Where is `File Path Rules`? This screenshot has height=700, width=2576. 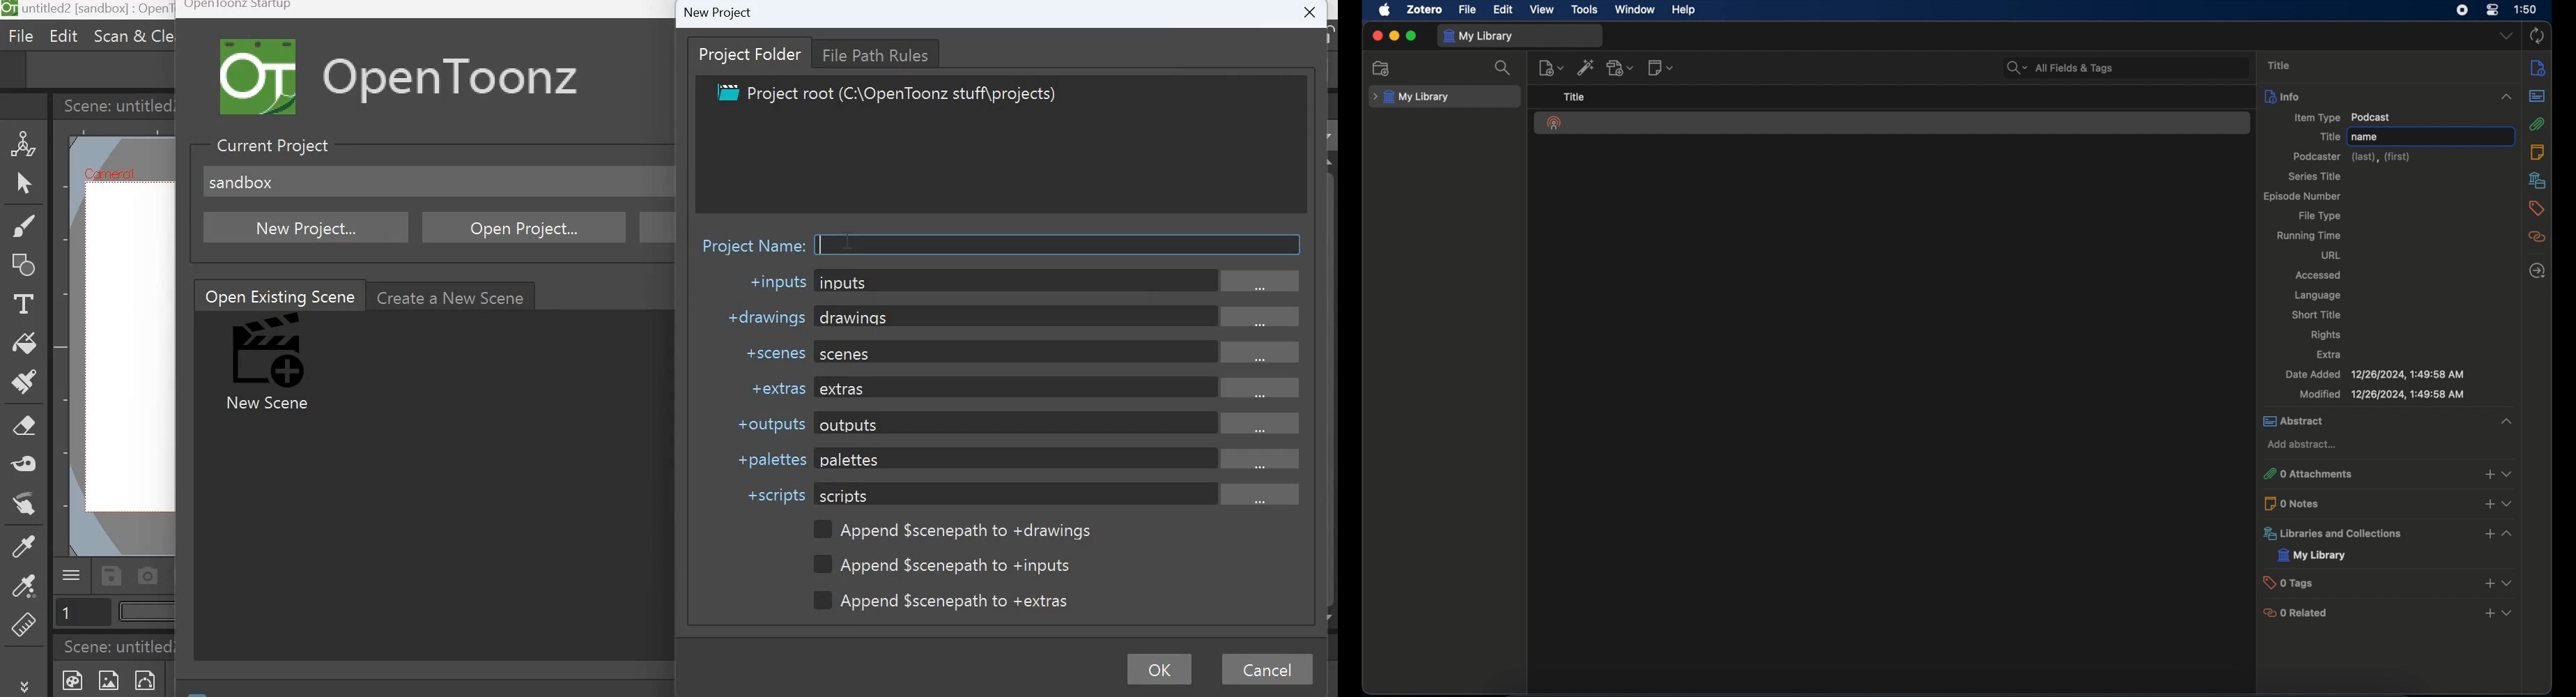 File Path Rules is located at coordinates (883, 53).